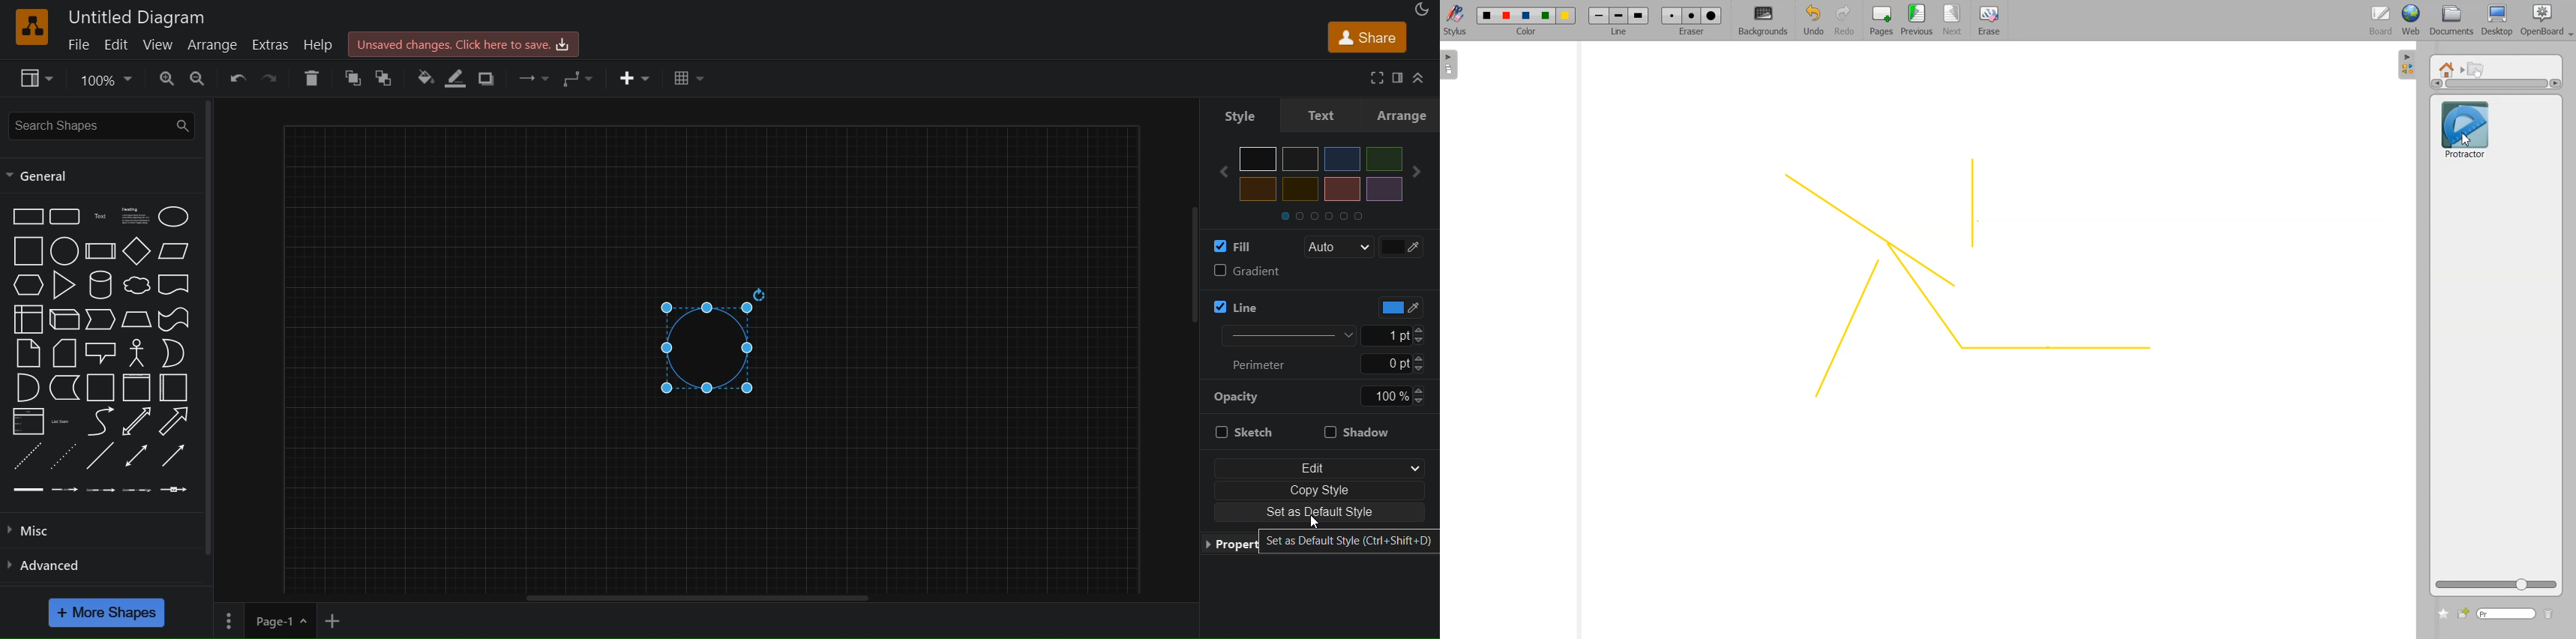 The width and height of the screenshot is (2576, 644). Describe the element at coordinates (1422, 77) in the screenshot. I see `collapase/expand` at that location.